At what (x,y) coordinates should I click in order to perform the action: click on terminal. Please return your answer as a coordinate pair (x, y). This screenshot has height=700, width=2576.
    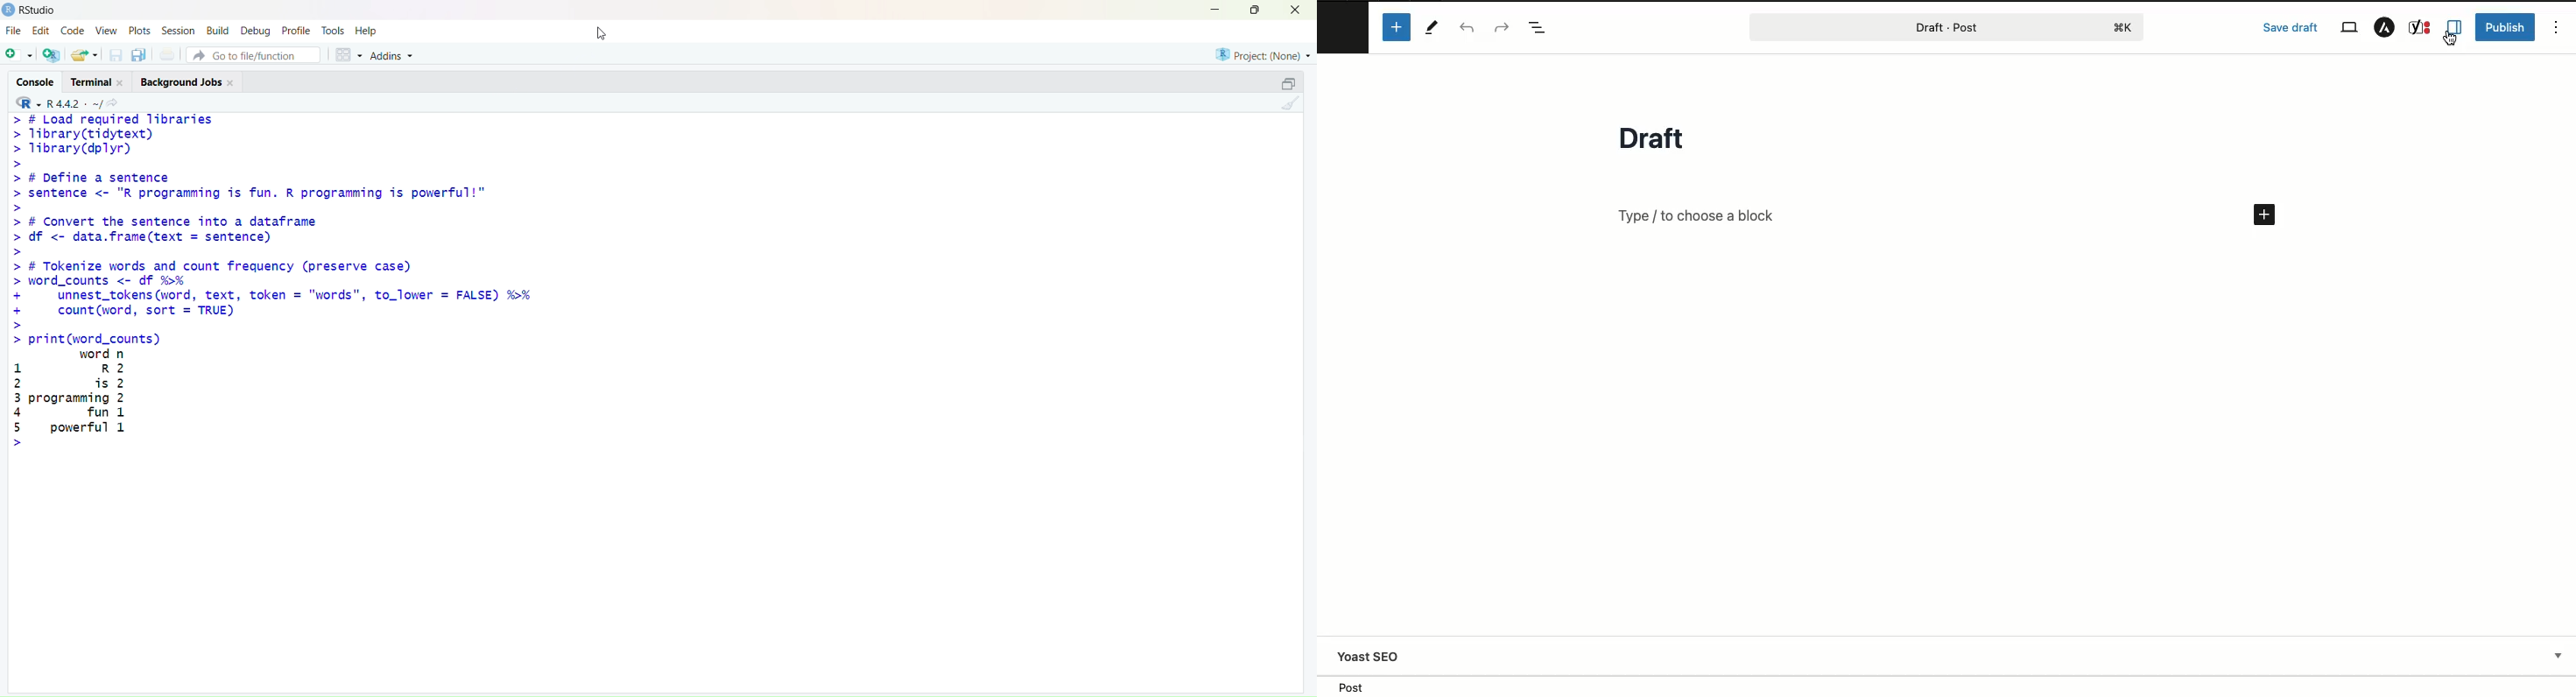
    Looking at the image, I should click on (97, 81).